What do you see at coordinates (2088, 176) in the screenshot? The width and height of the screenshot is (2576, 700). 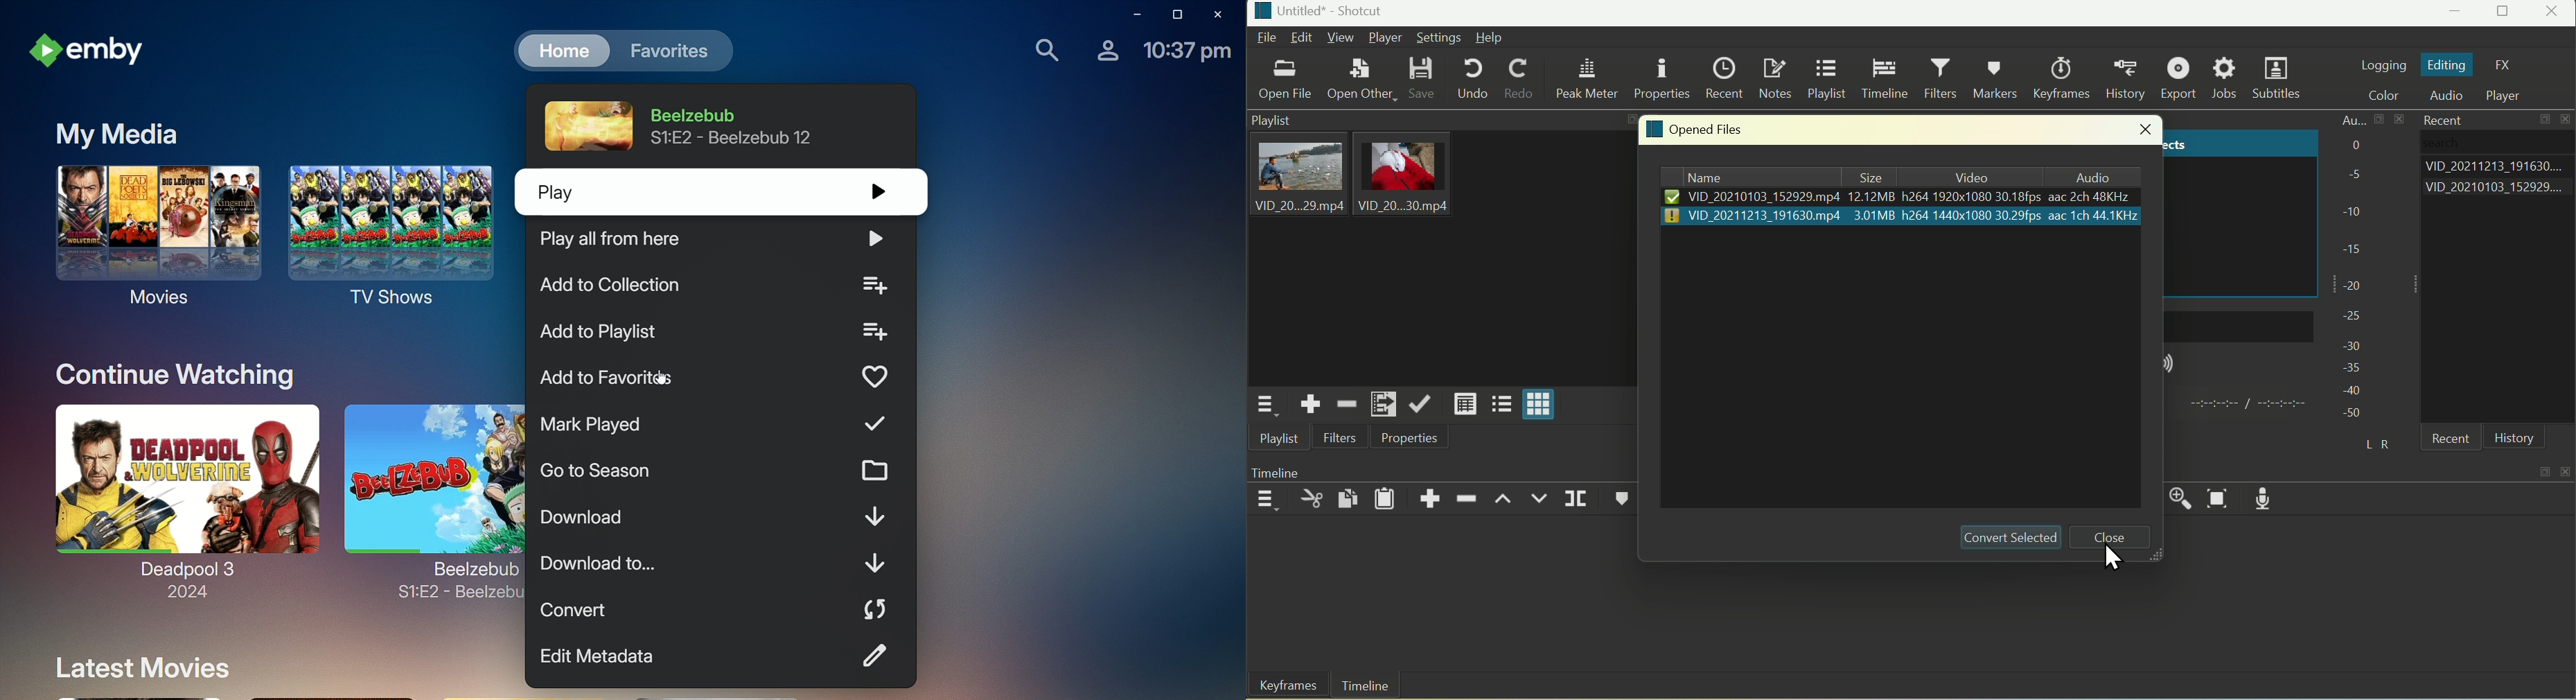 I see `audio` at bounding box center [2088, 176].